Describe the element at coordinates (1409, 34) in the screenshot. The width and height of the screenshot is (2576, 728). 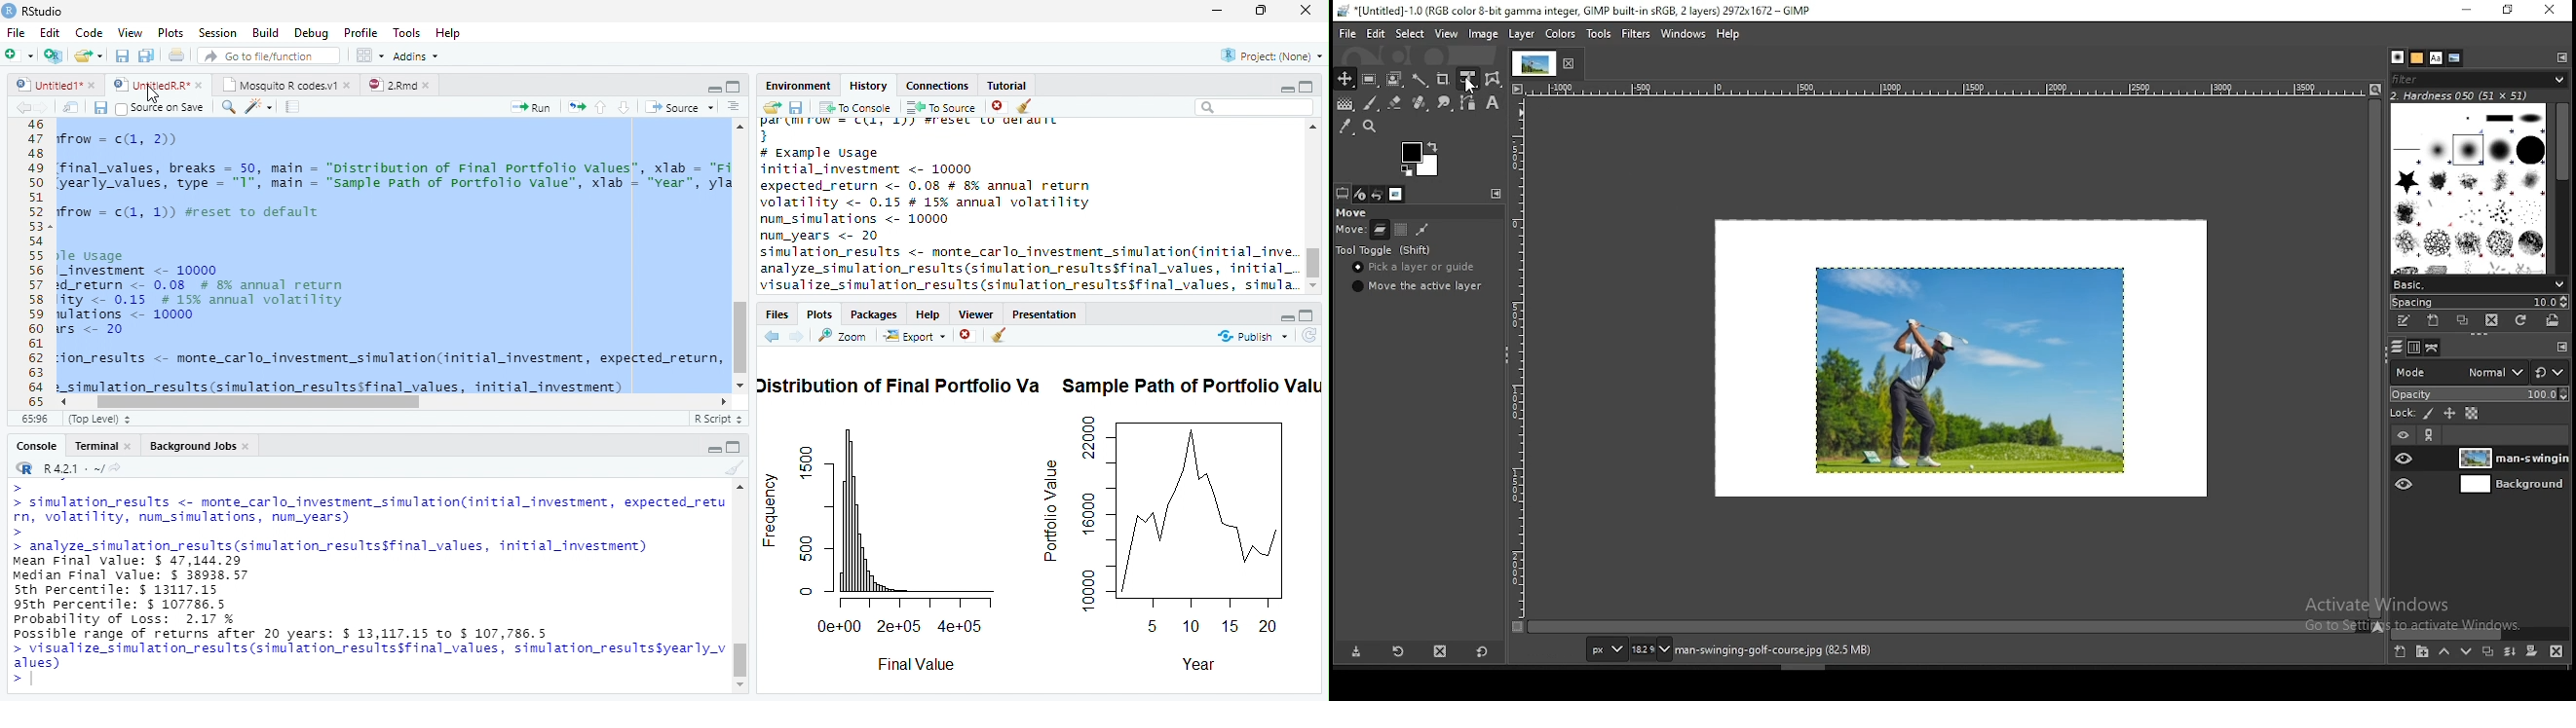
I see `select` at that location.